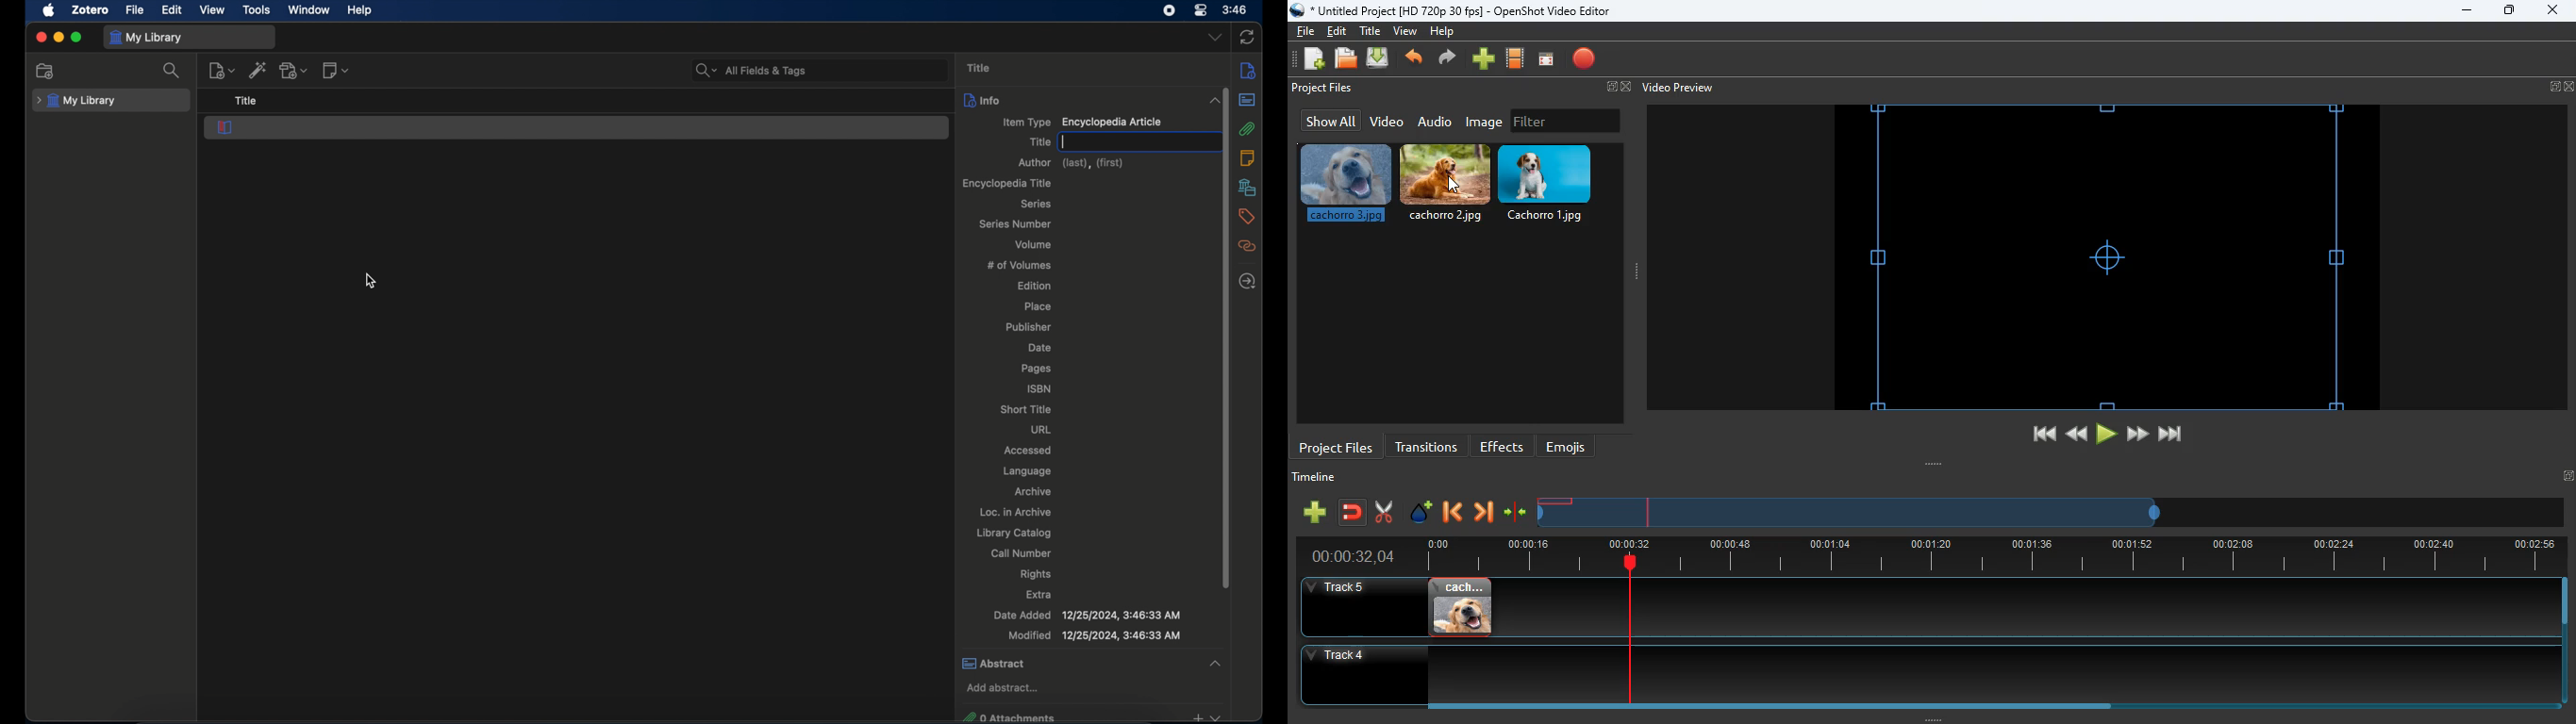 The image size is (2576, 728). Describe the element at coordinates (1065, 142) in the screenshot. I see `text cursor` at that location.